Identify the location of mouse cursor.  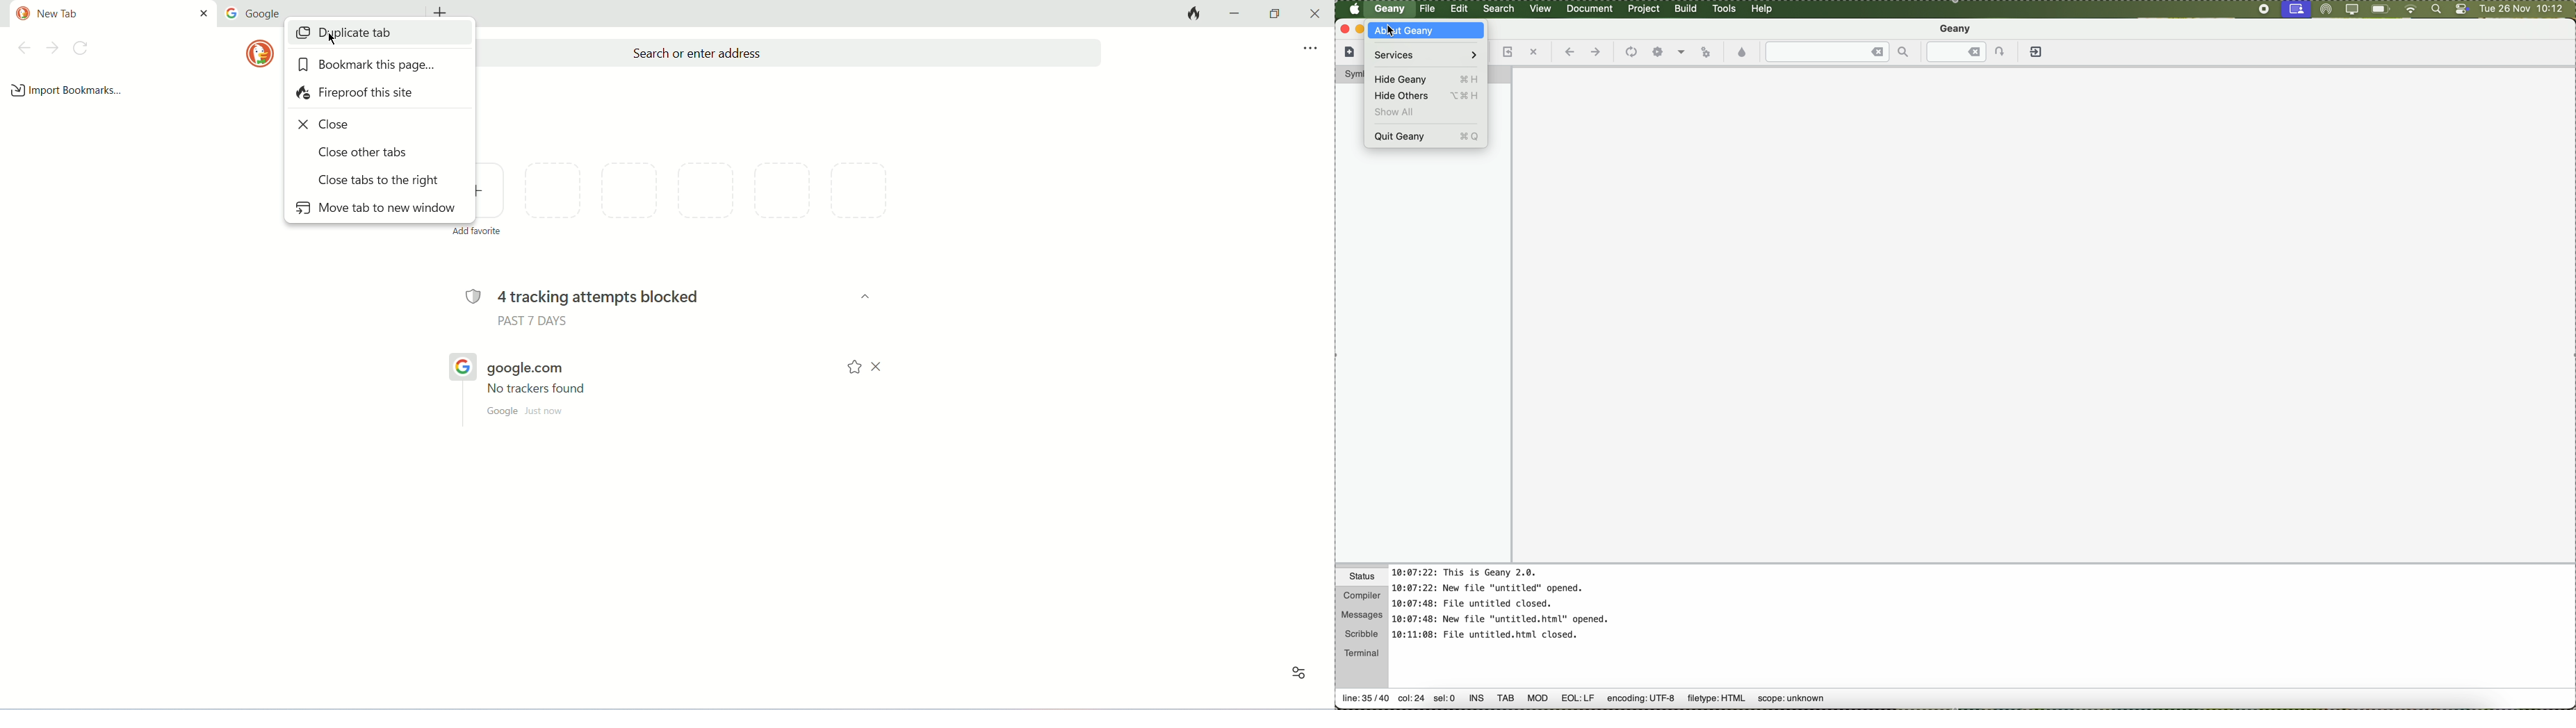
(336, 40).